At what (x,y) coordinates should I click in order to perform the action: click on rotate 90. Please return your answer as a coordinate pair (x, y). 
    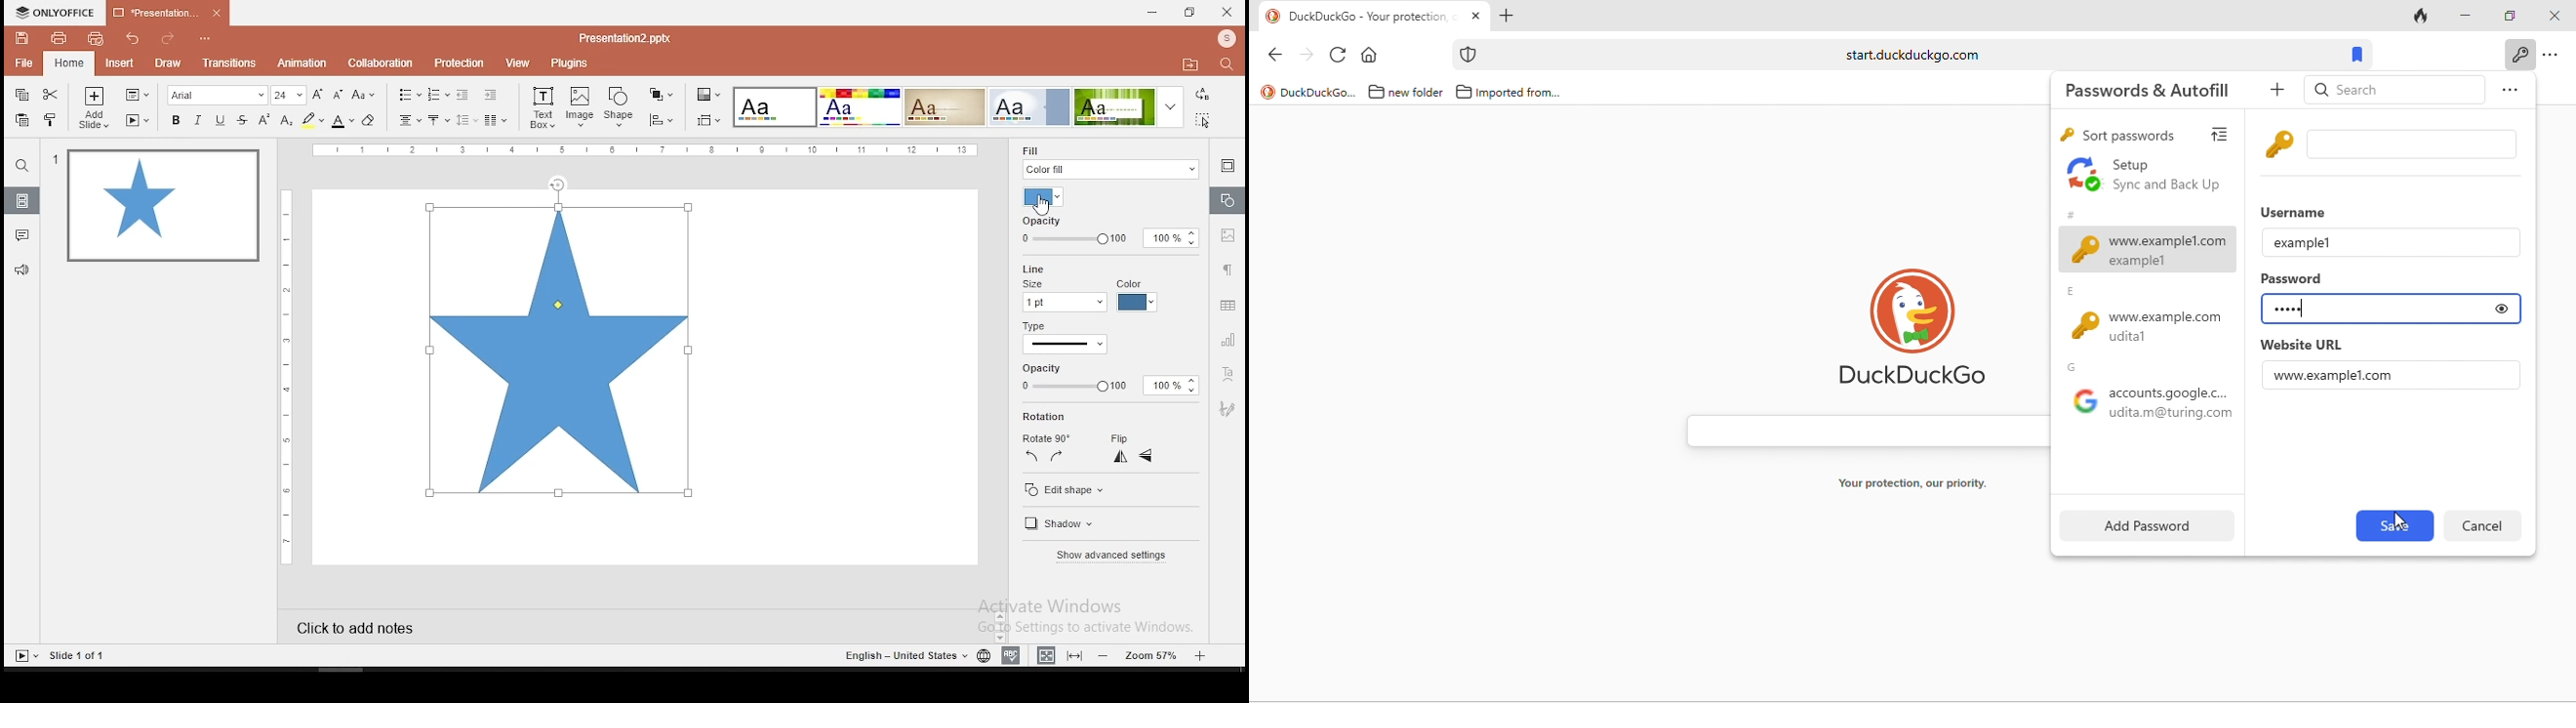
    Looking at the image, I should click on (1044, 437).